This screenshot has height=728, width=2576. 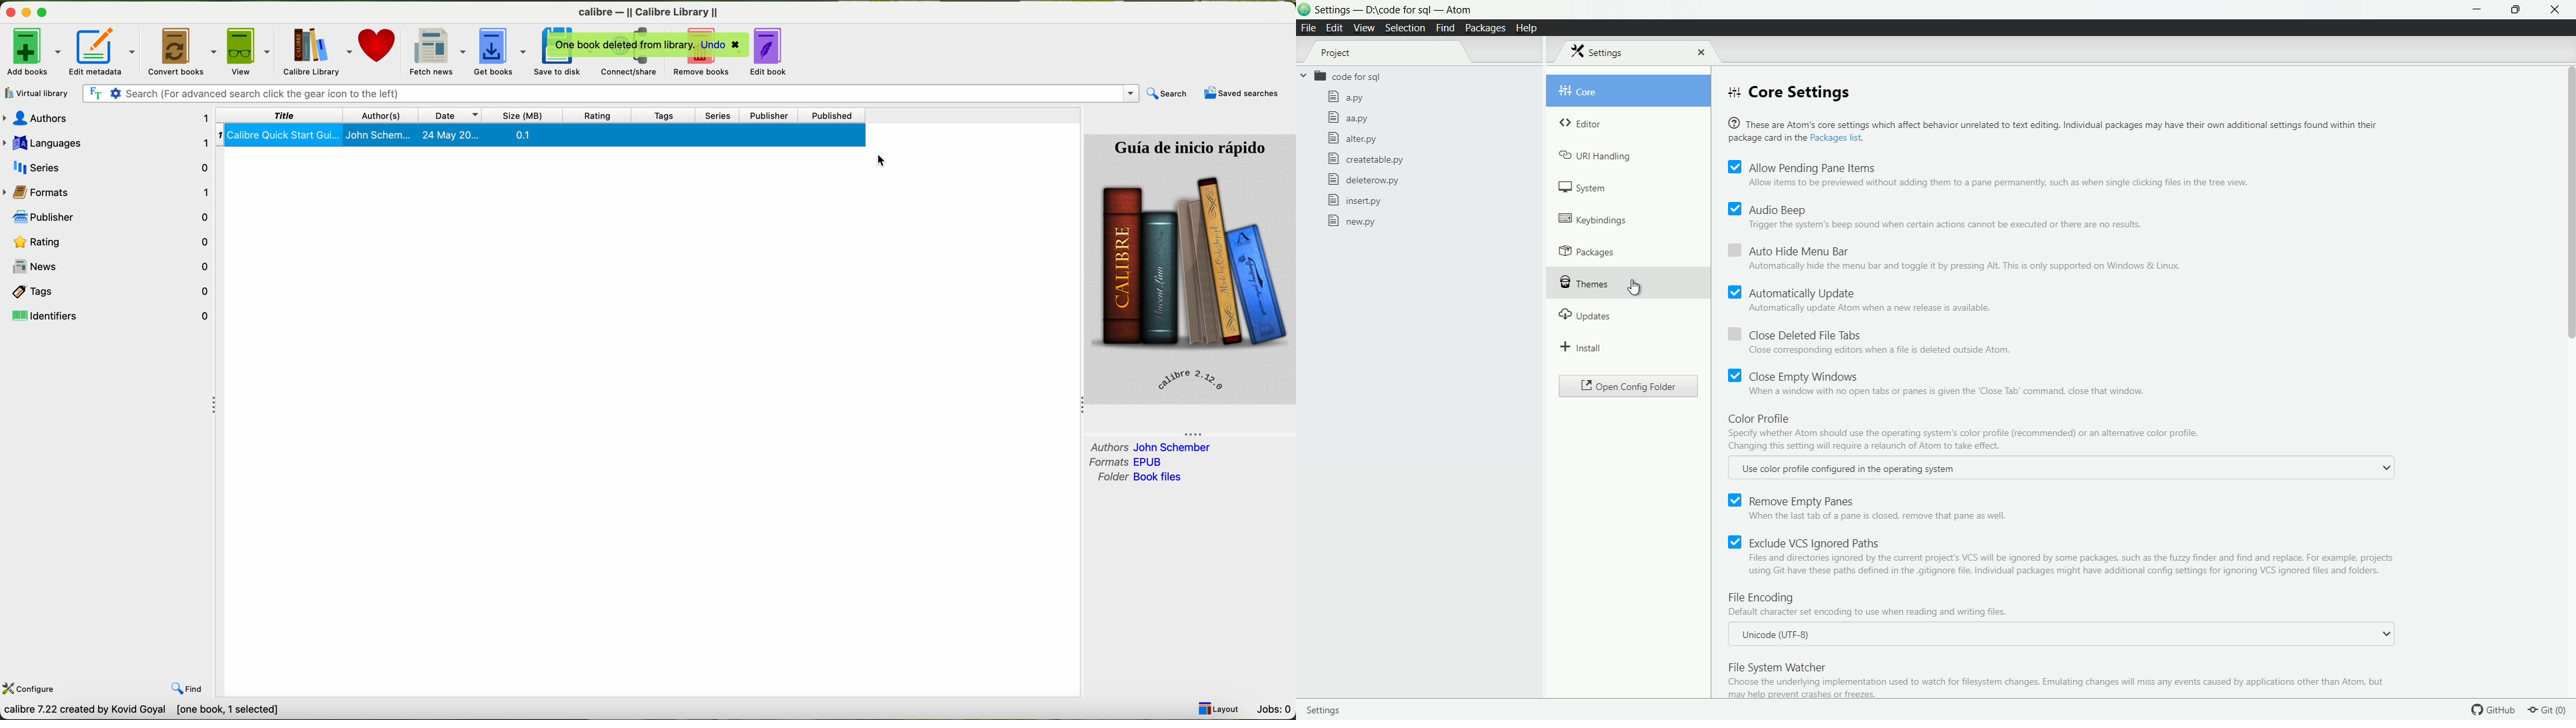 I want to click on github, so click(x=2495, y=709).